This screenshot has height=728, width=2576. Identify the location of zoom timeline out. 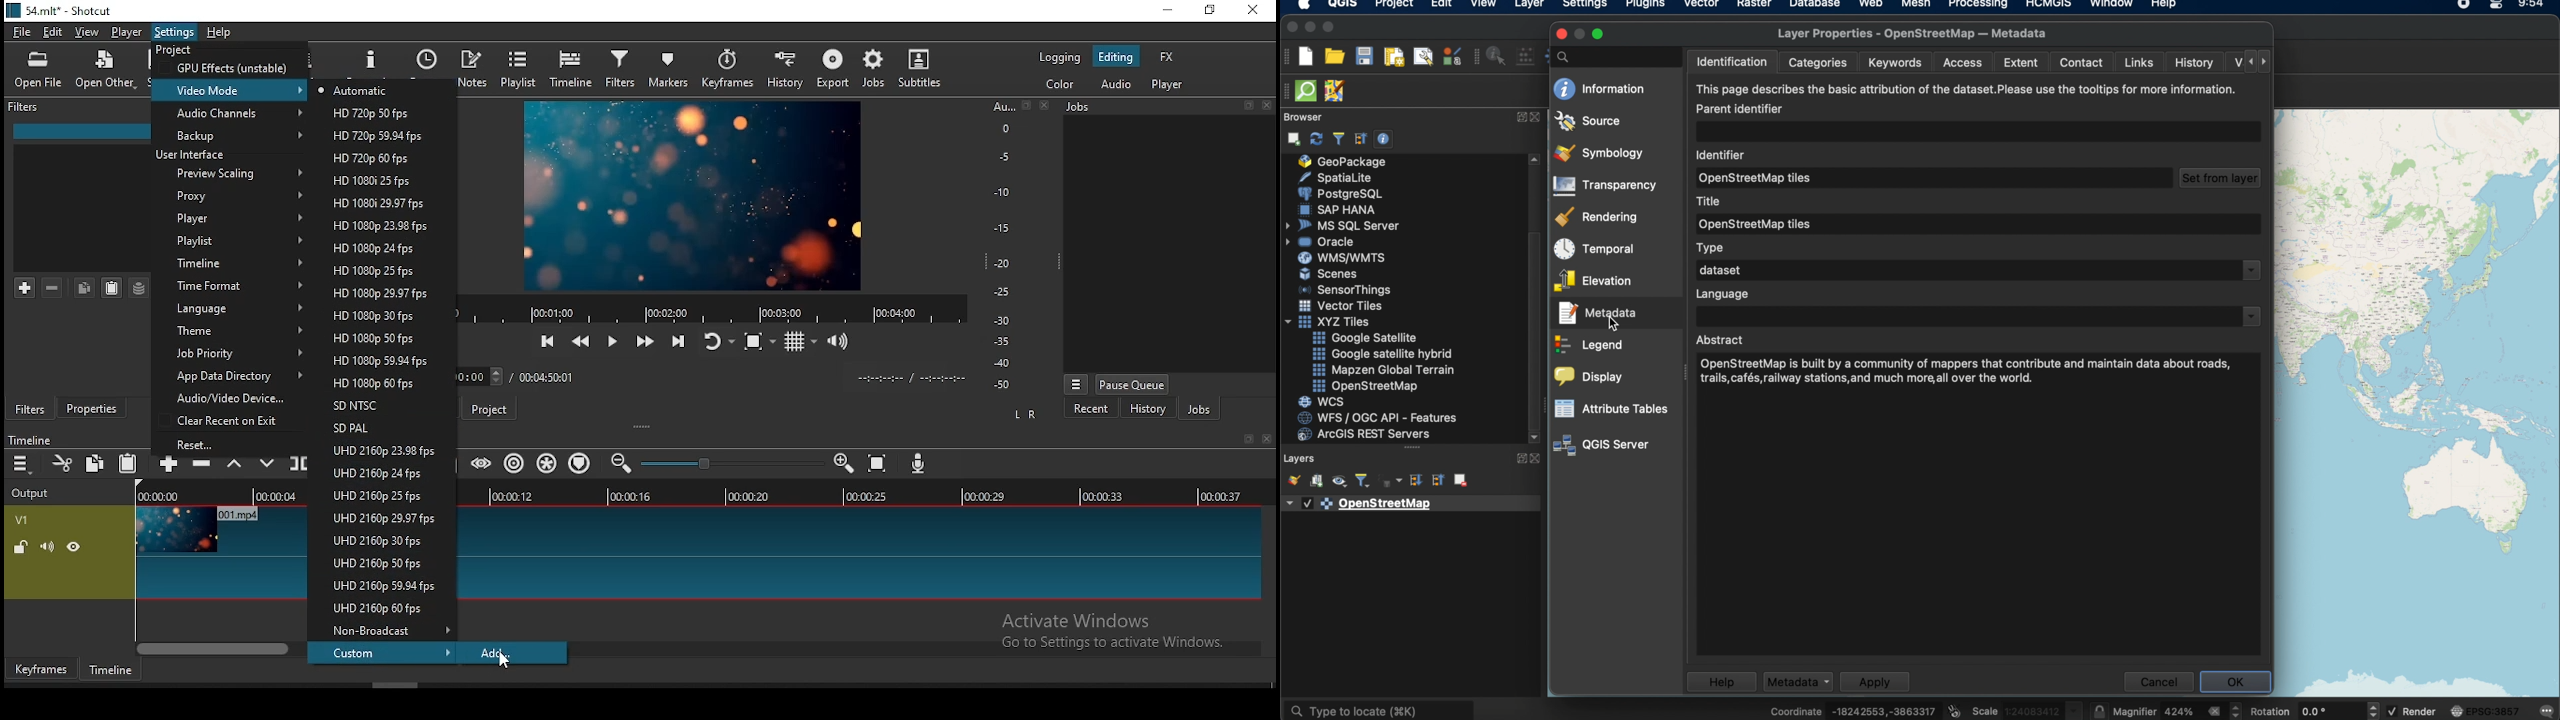
(846, 463).